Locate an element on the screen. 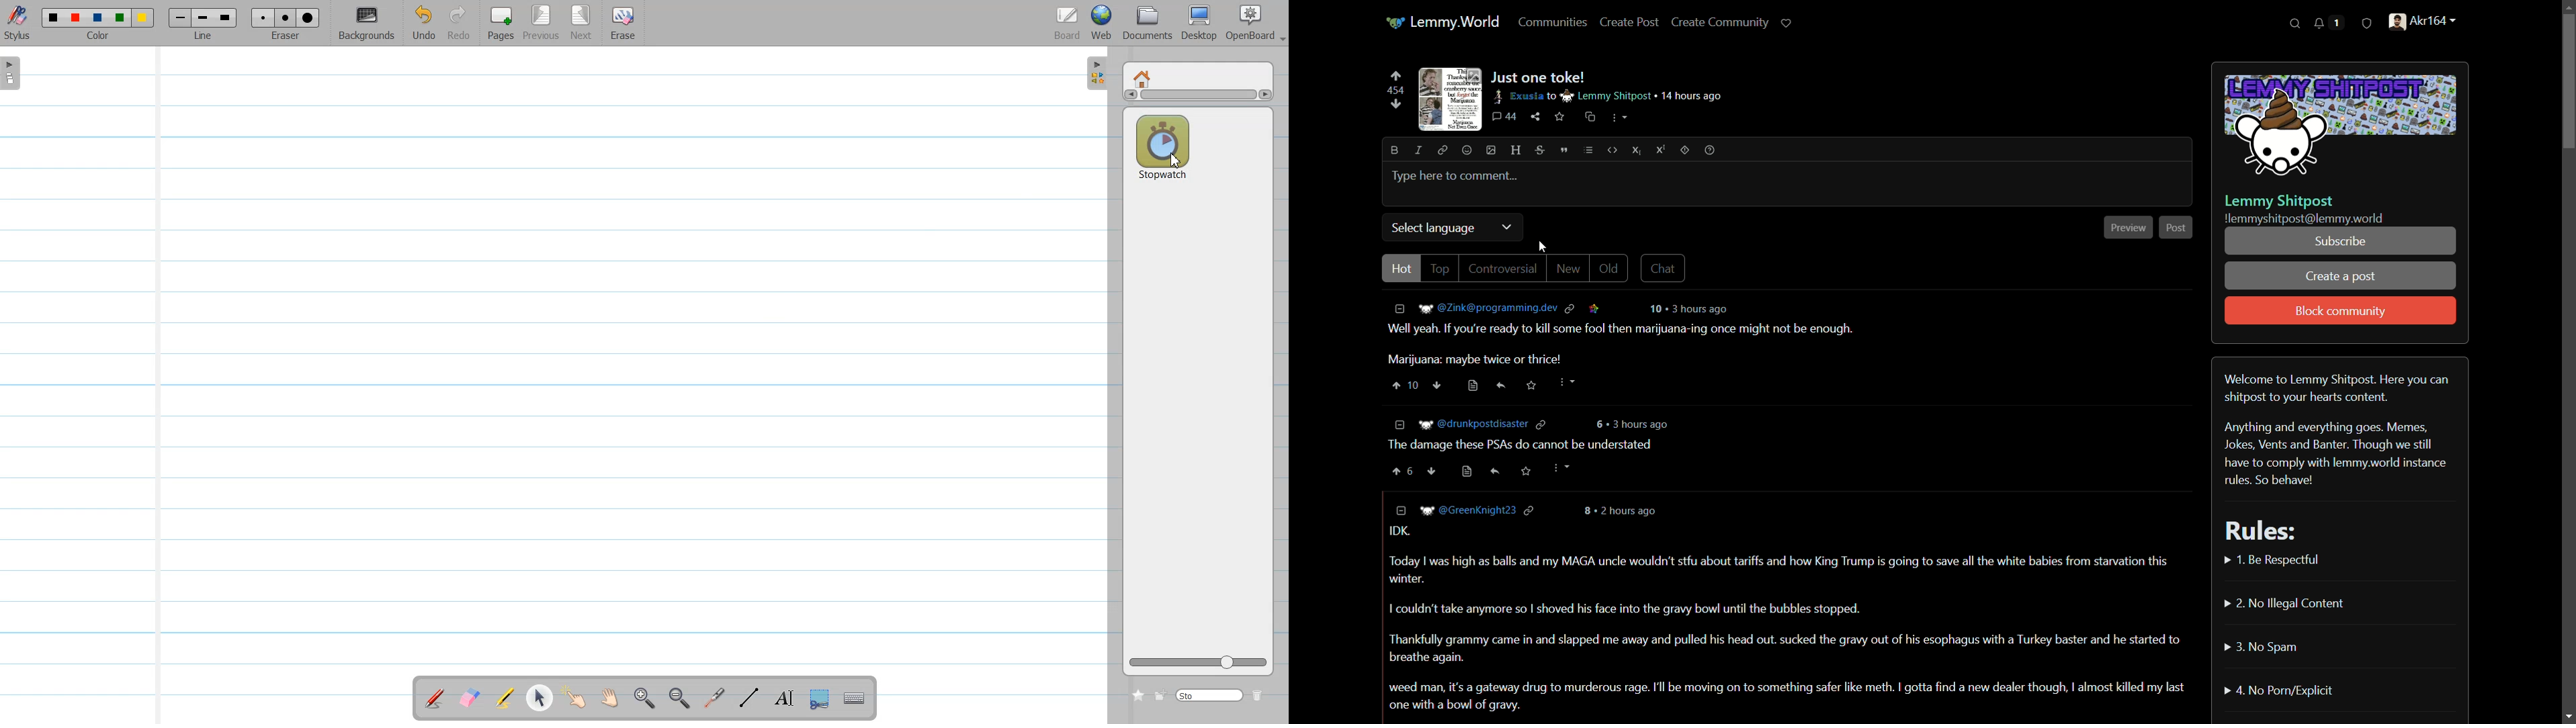 The image size is (2576, 728). Lemmy Shitpost is located at coordinates (2279, 202).